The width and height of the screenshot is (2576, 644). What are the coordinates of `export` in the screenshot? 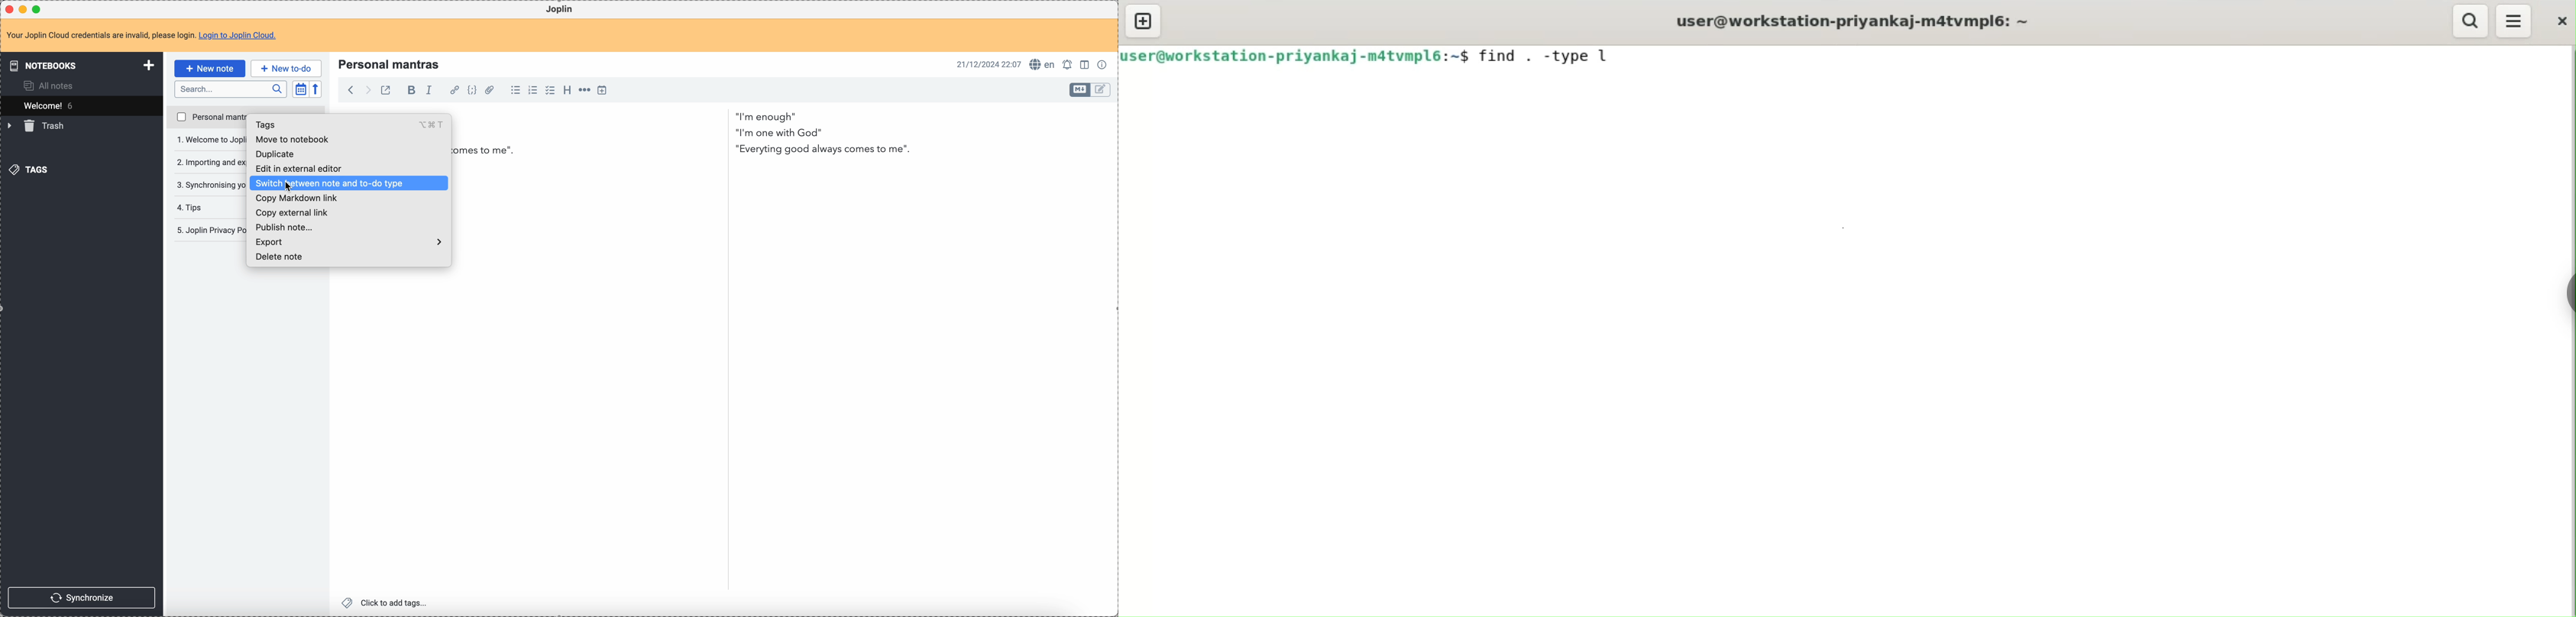 It's located at (349, 241).